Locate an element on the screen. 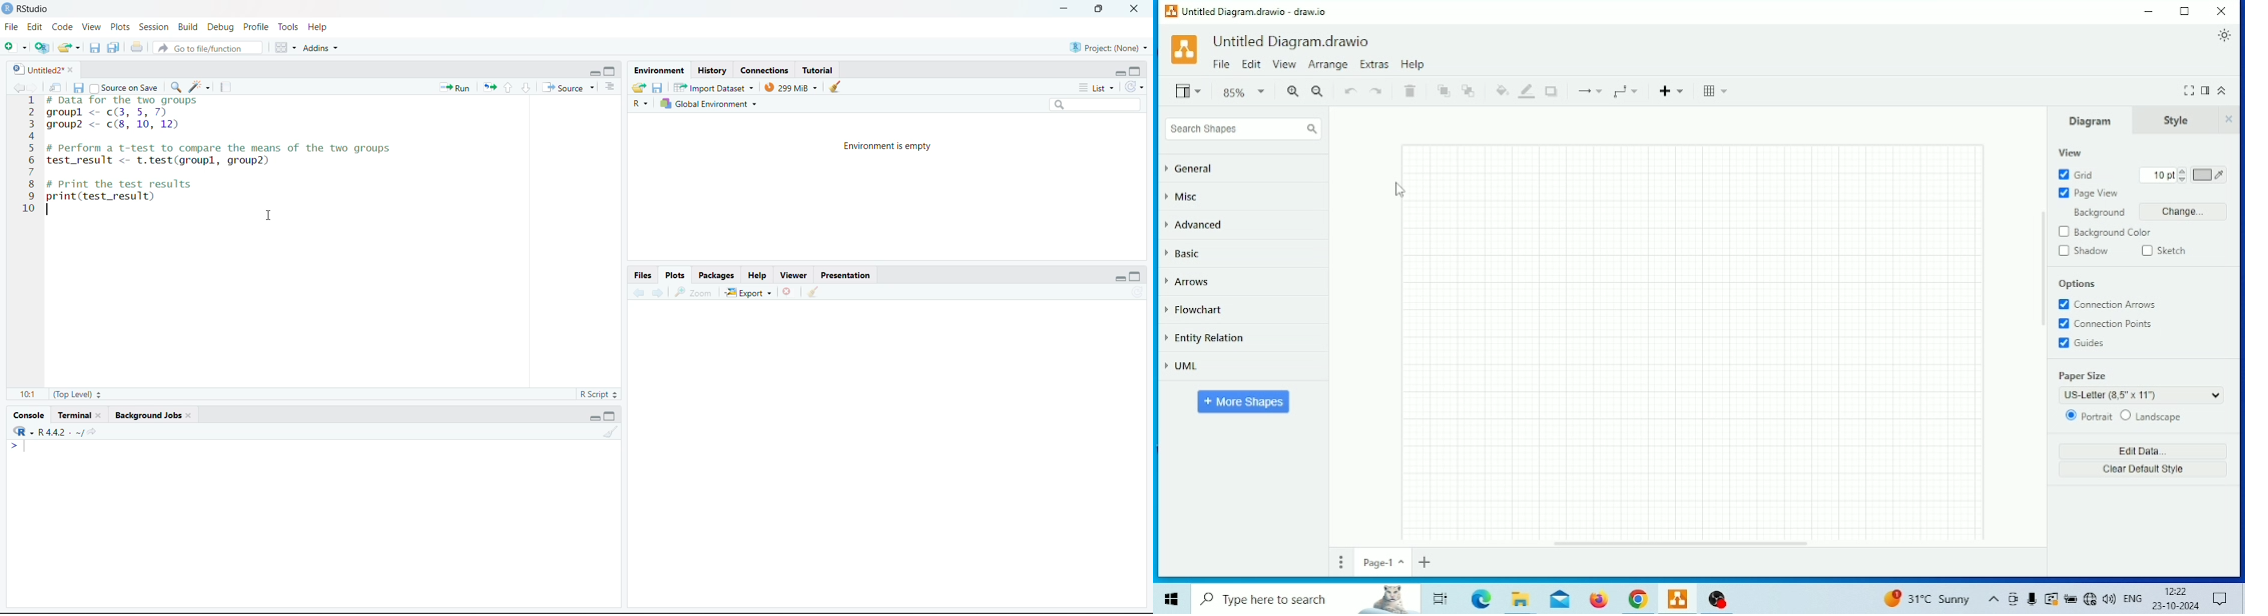 This screenshot has height=616, width=2268. minimize is located at coordinates (1064, 7).